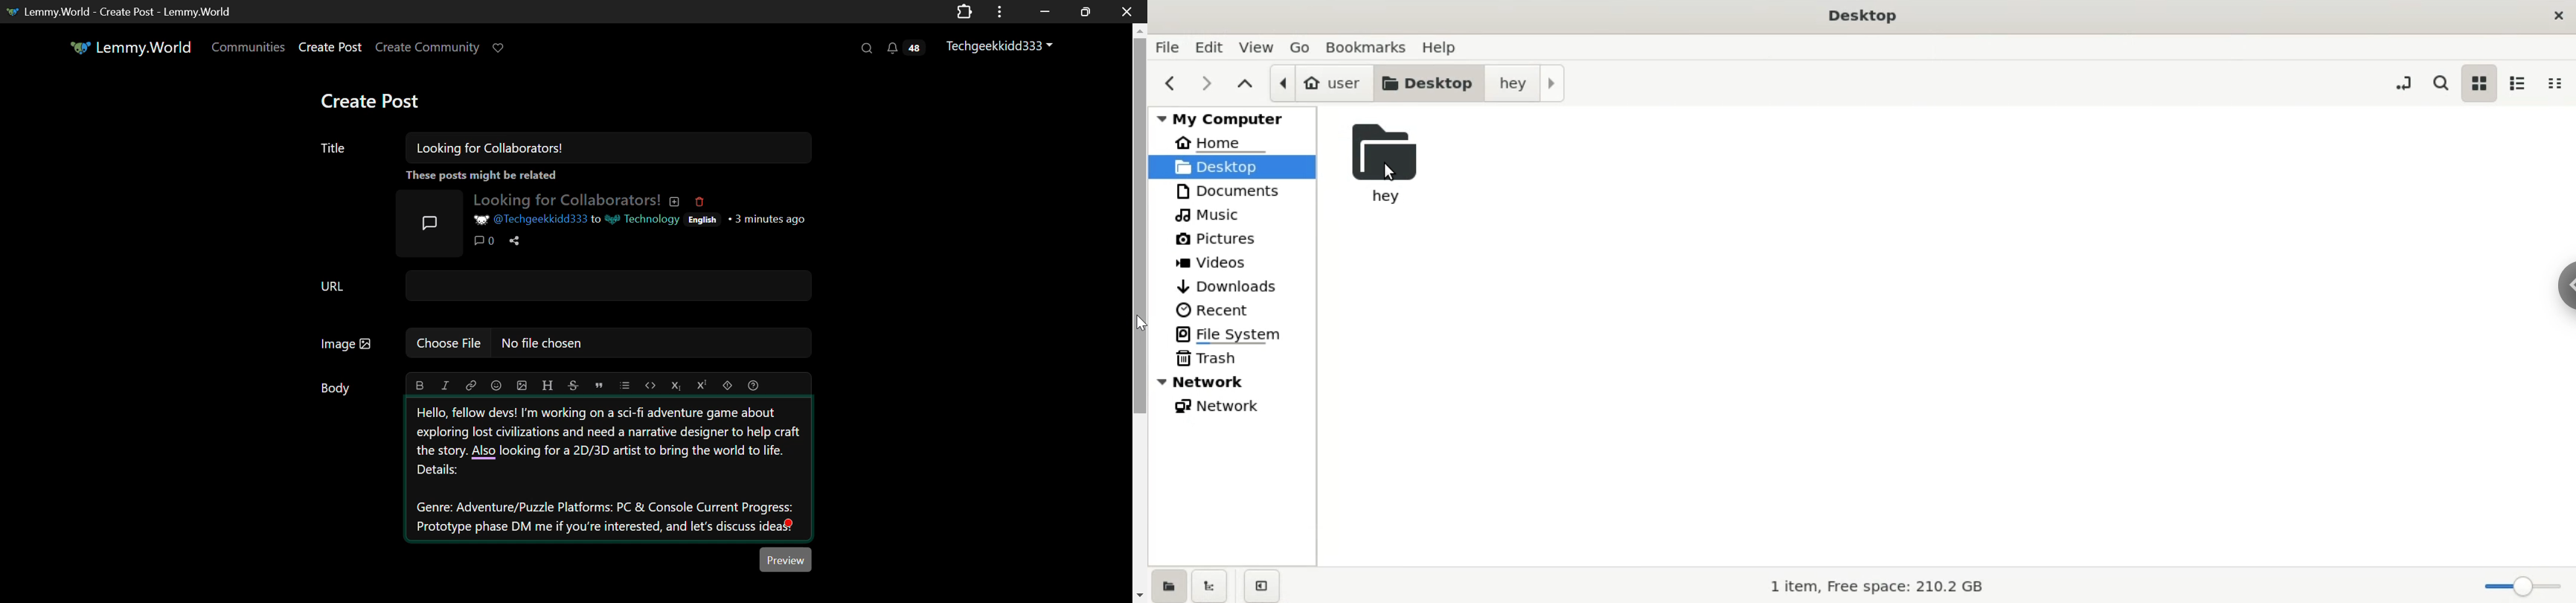  I want to click on Lemmy.World, so click(129, 48).